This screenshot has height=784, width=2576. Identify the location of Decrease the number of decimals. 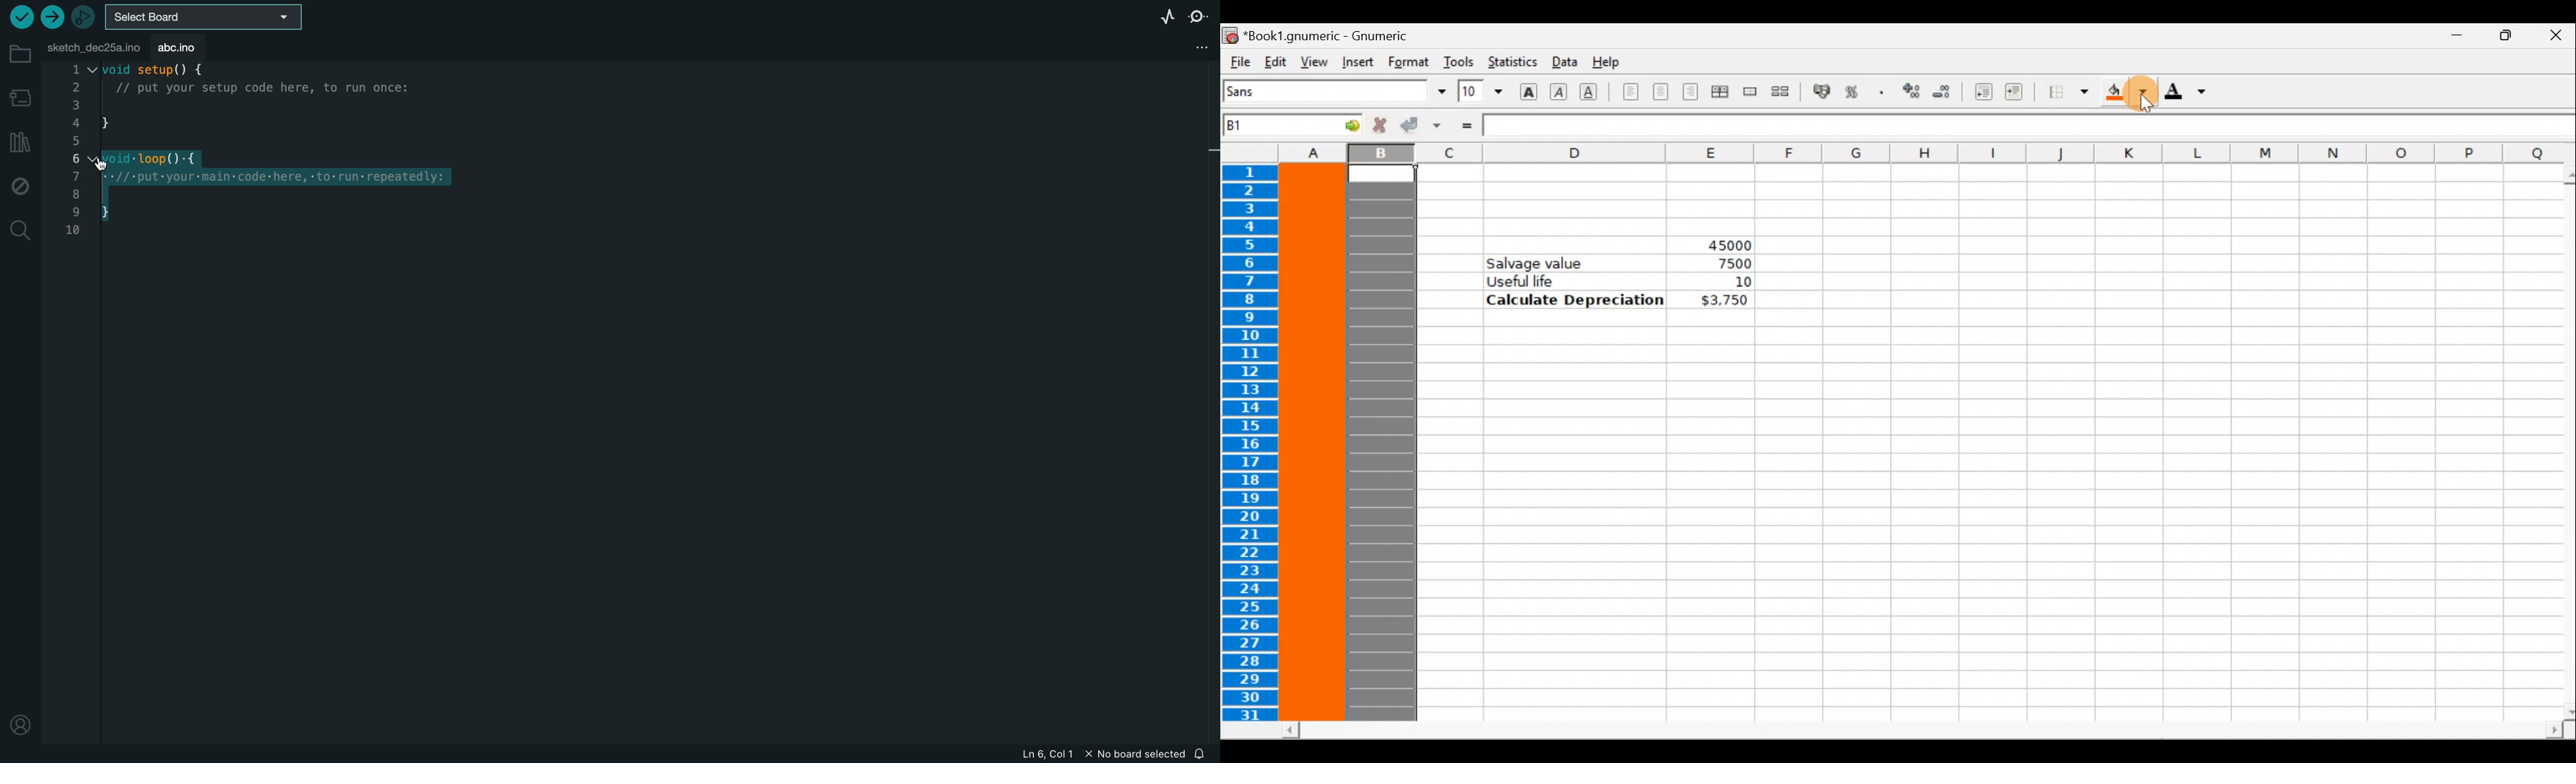
(1942, 91).